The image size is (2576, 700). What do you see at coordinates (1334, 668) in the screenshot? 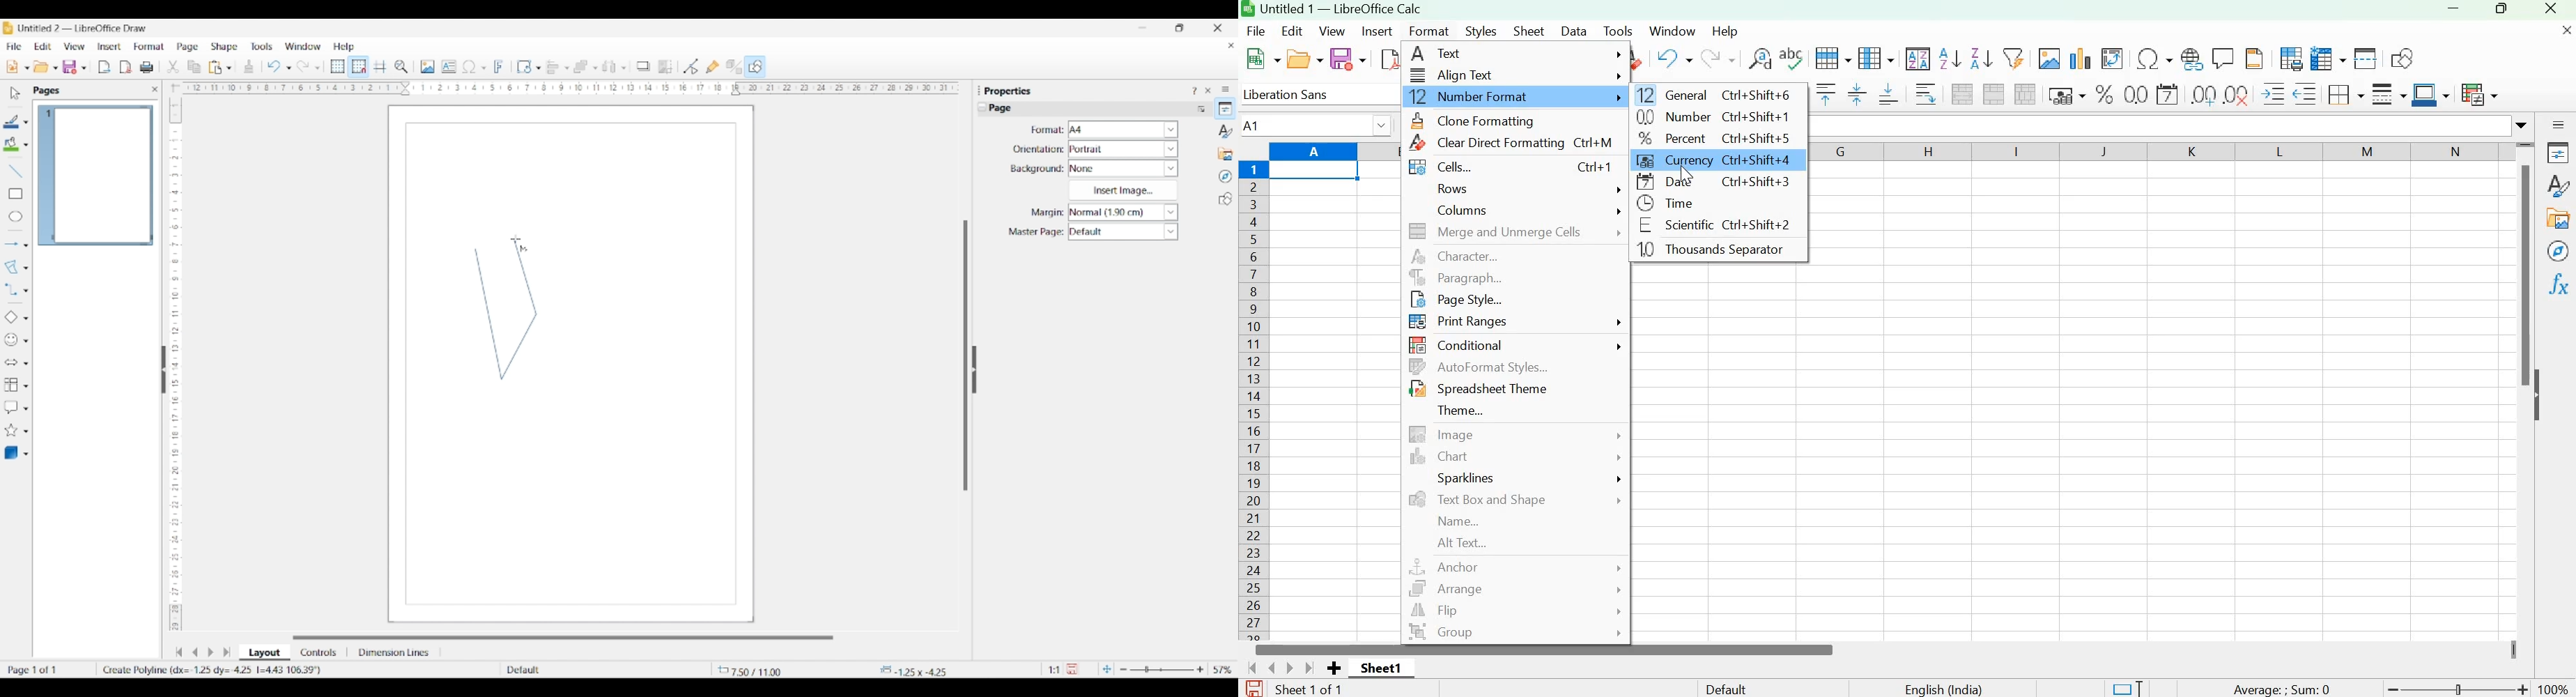
I see `Add new sheet` at bounding box center [1334, 668].